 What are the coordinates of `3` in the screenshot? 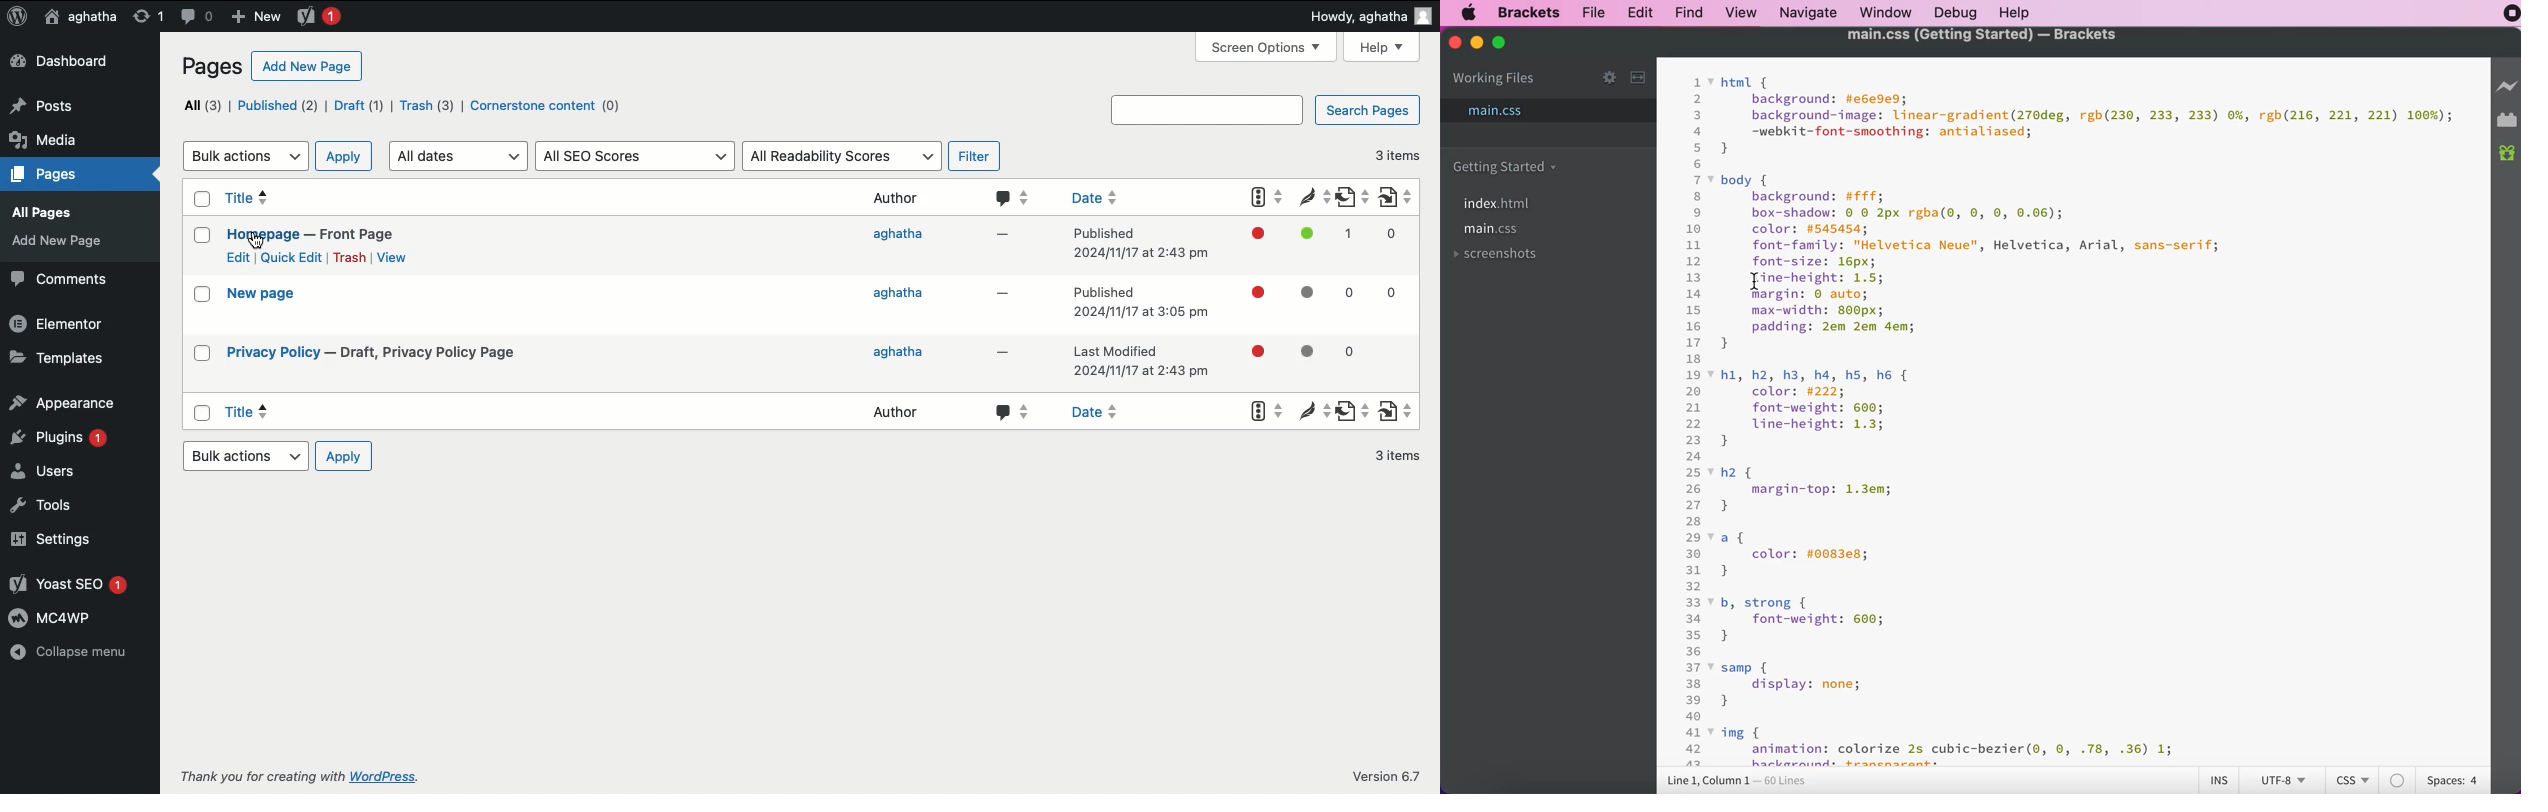 It's located at (1696, 116).